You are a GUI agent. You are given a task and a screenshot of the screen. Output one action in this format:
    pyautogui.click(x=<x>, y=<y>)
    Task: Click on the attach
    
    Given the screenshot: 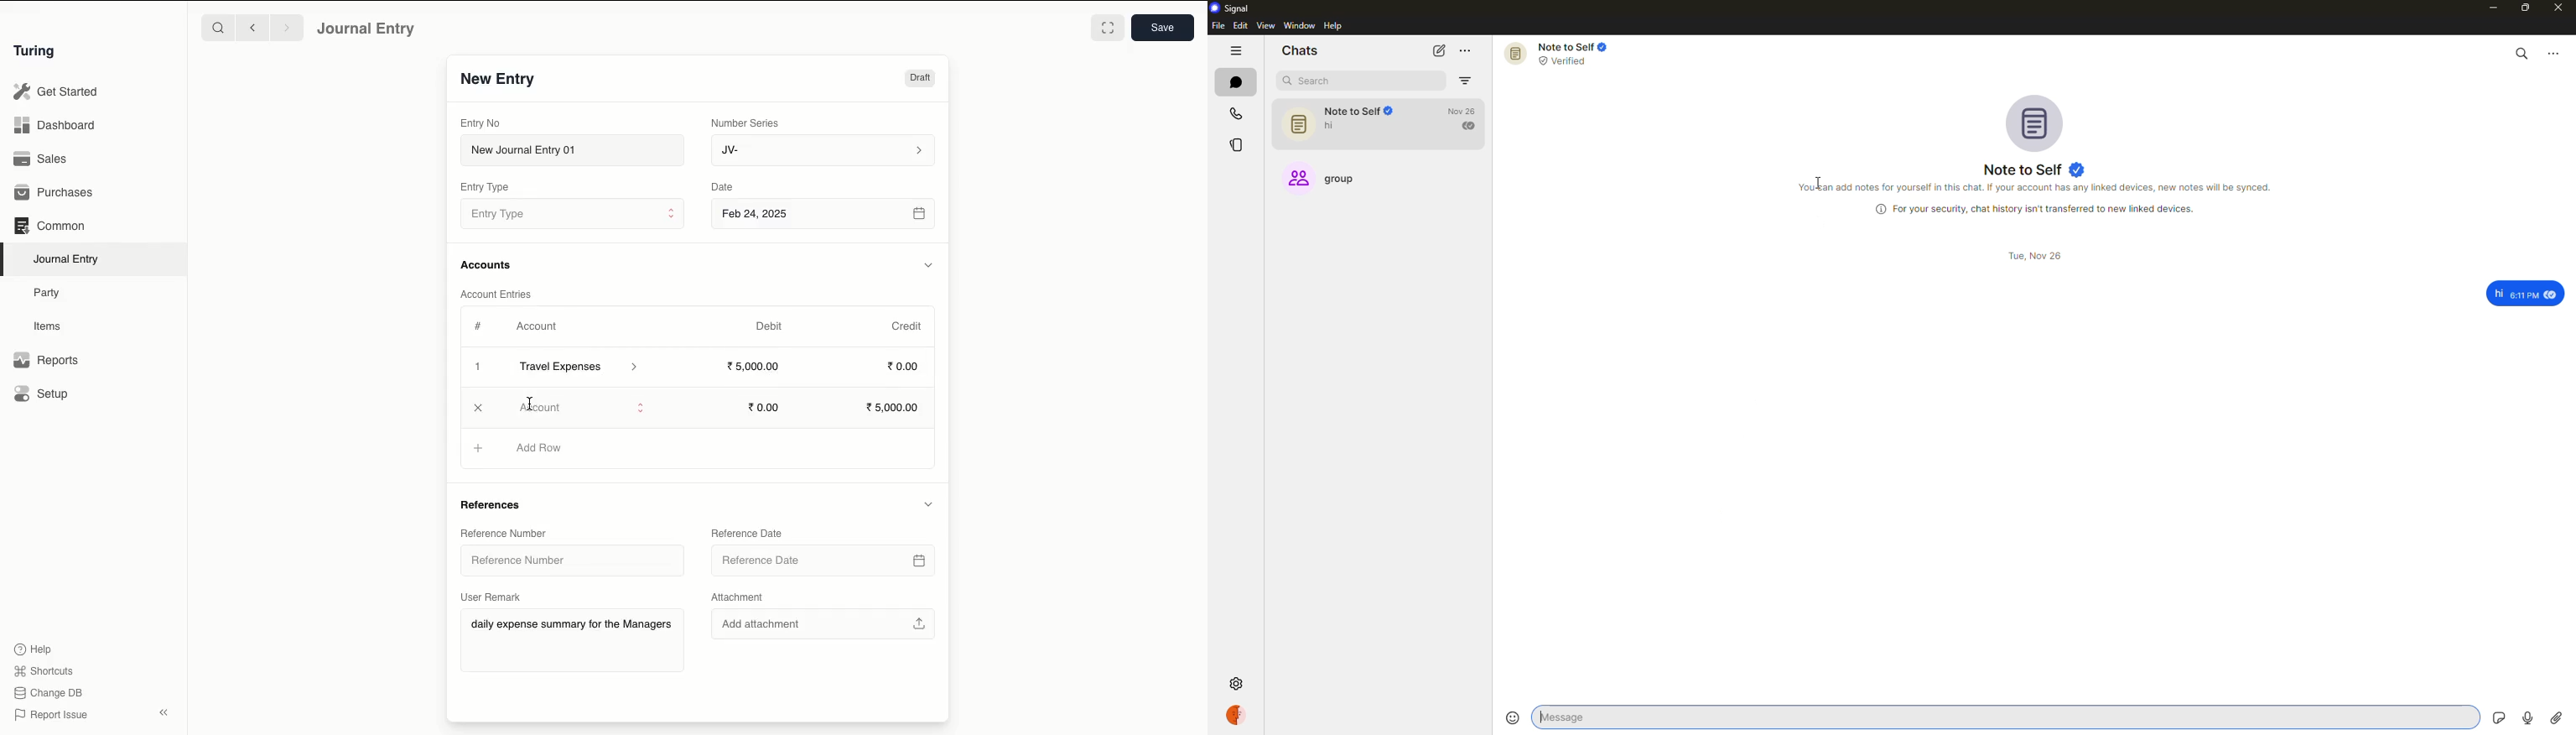 What is the action you would take?
    pyautogui.click(x=2556, y=719)
    